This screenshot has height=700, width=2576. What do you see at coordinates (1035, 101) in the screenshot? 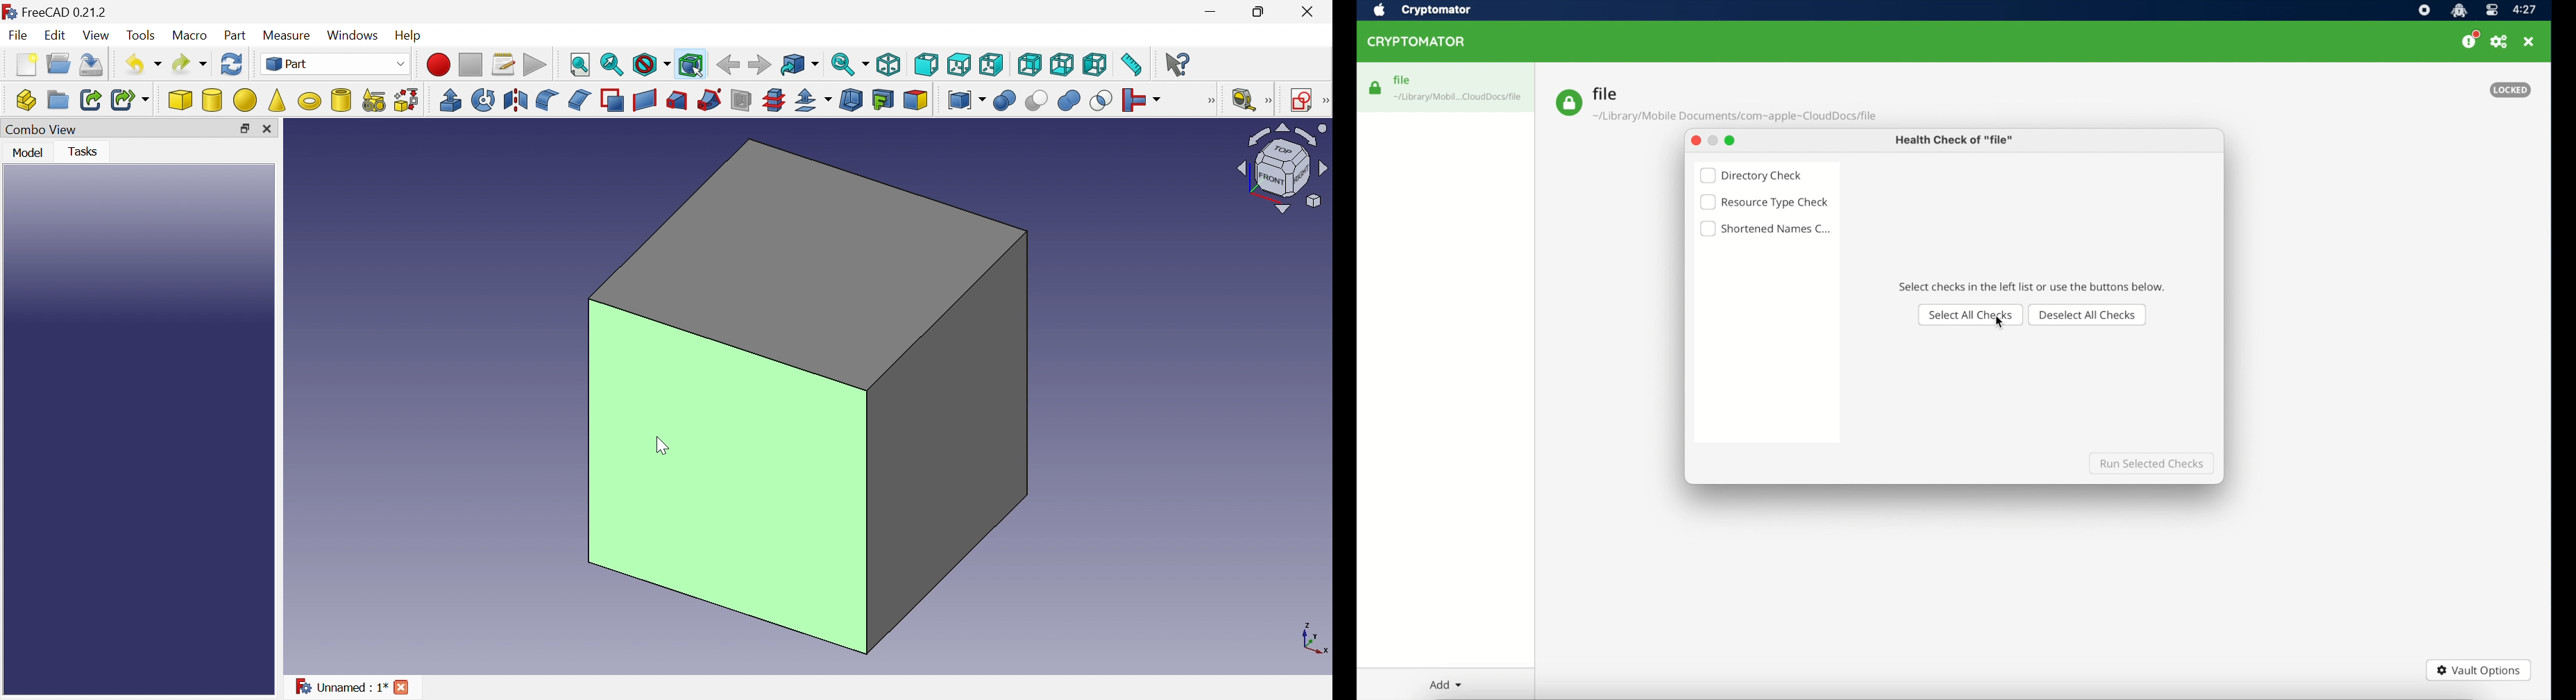
I see `Cut` at bounding box center [1035, 101].